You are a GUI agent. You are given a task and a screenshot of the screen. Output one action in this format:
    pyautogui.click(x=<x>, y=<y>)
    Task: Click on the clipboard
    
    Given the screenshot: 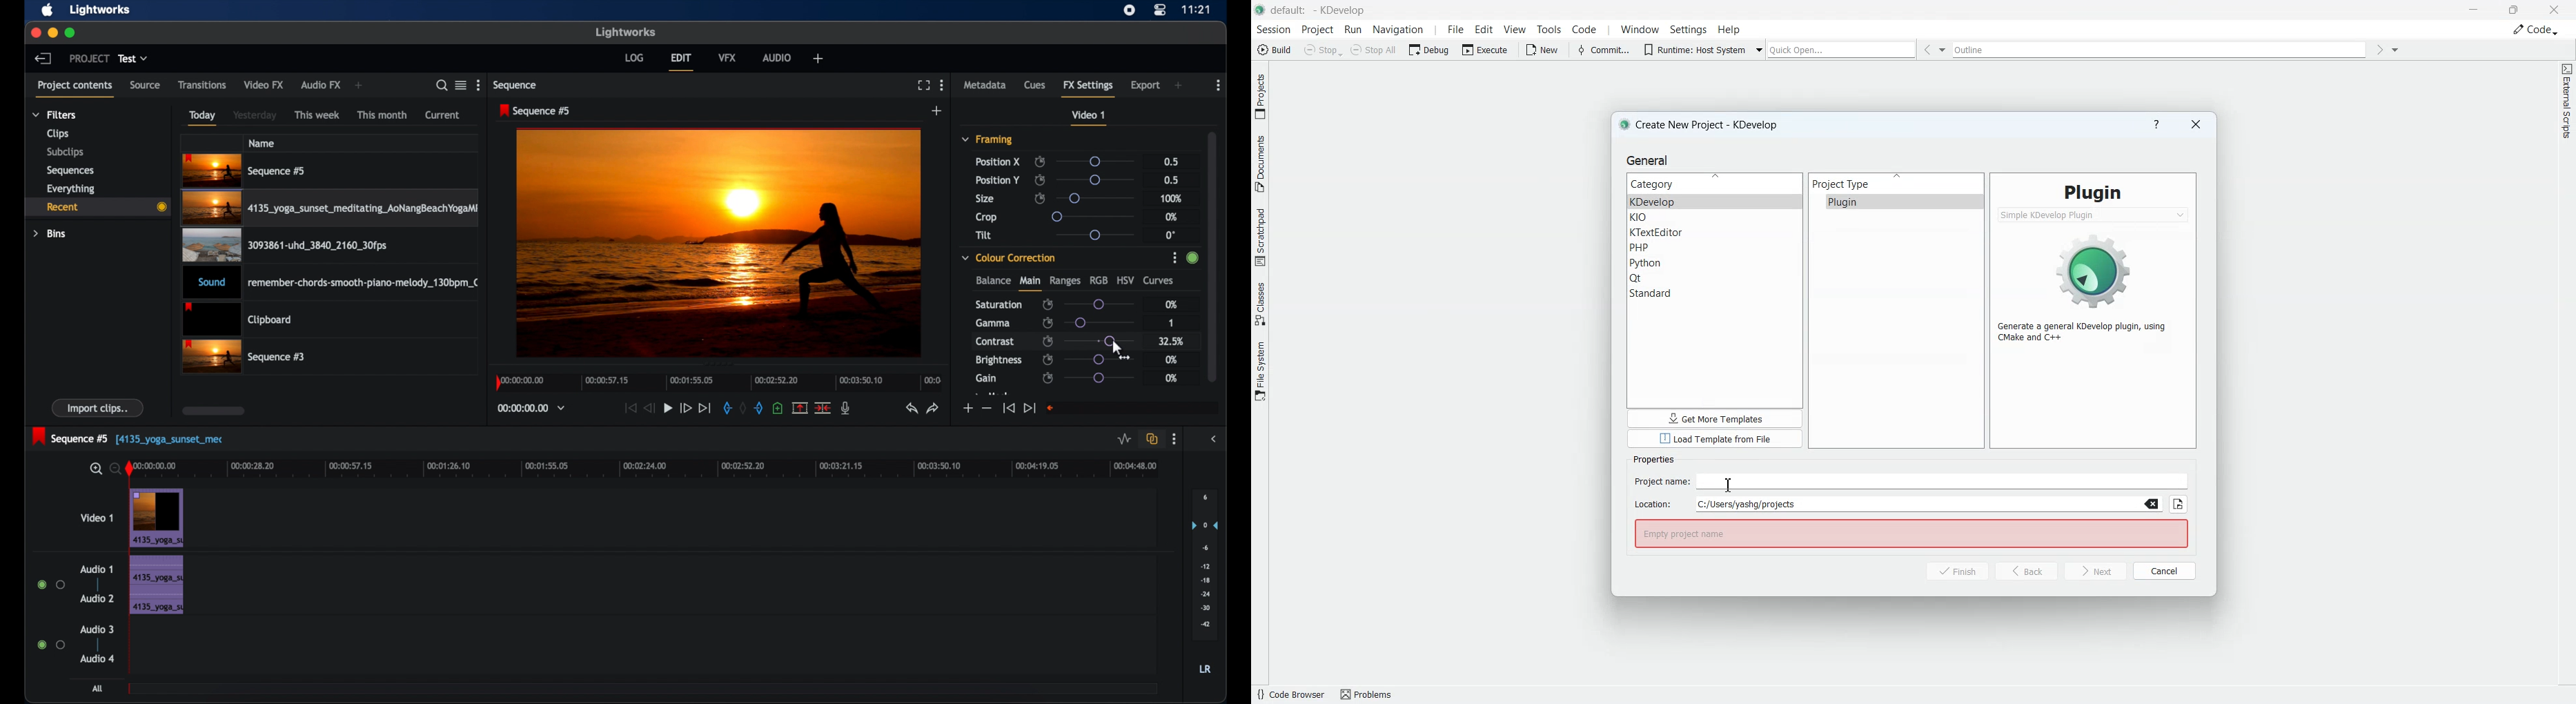 What is the action you would take?
    pyautogui.click(x=237, y=320)
    